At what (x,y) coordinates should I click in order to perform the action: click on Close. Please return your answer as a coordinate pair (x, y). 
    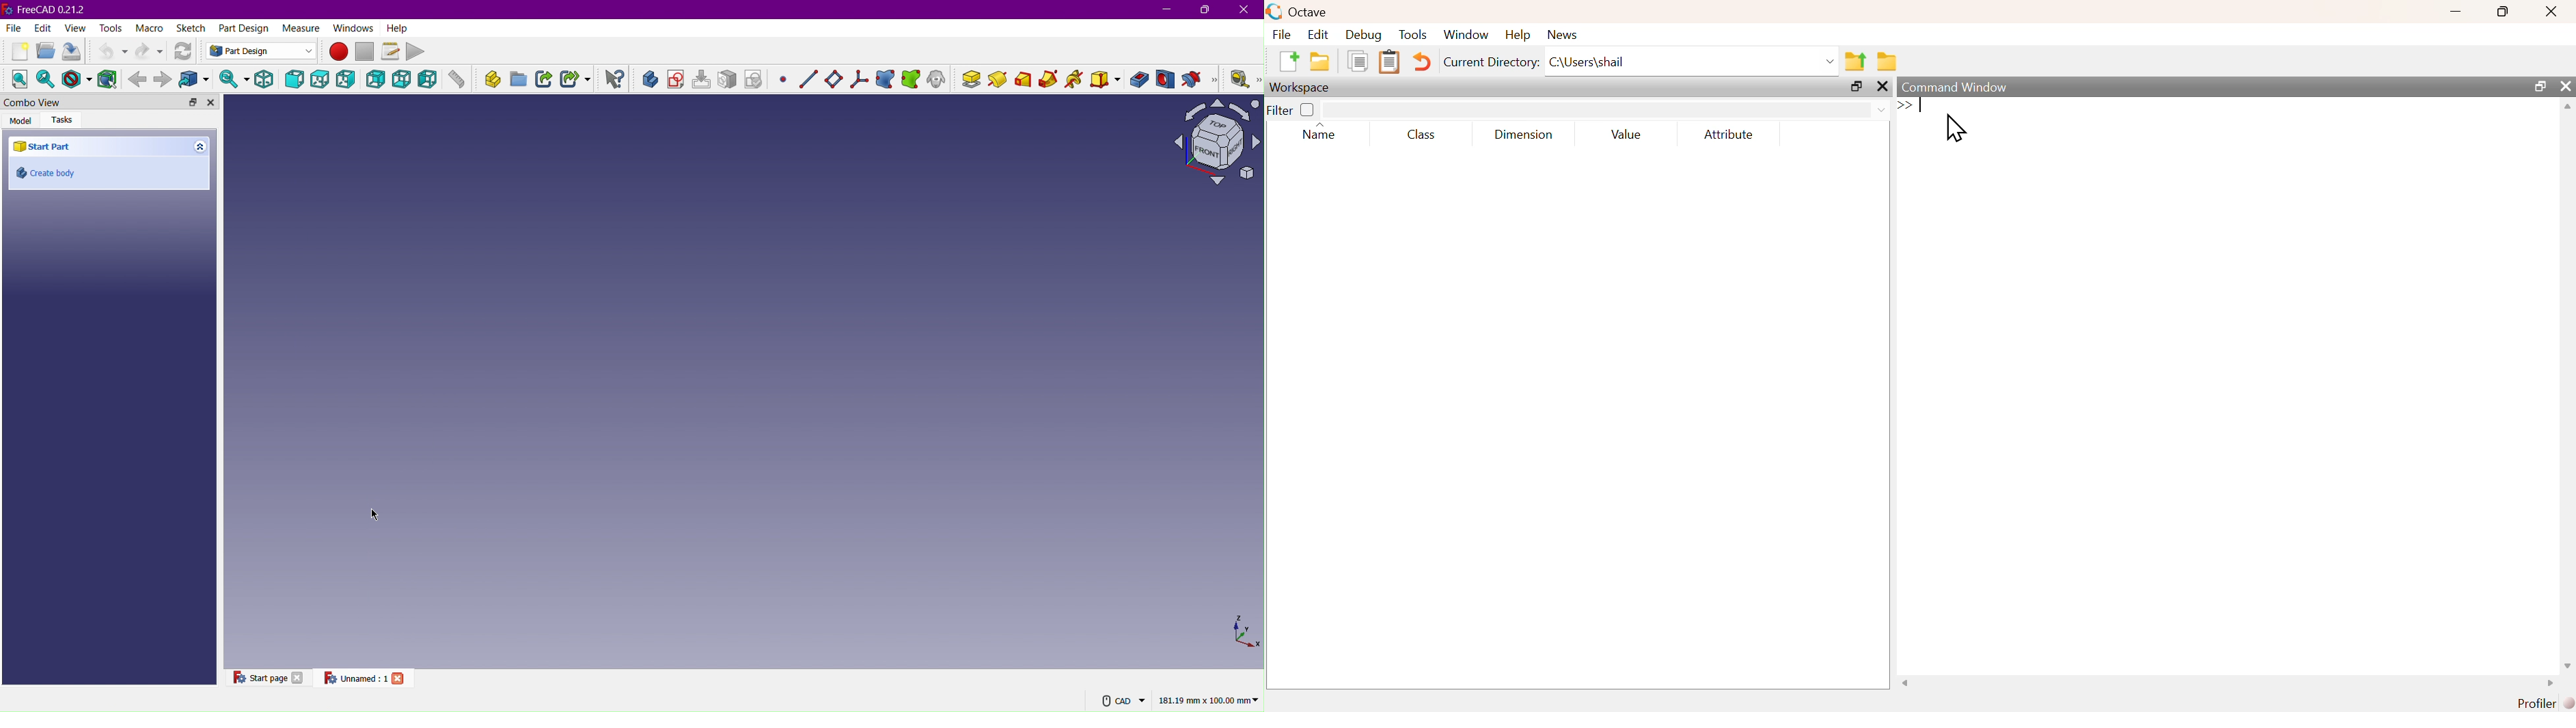
    Looking at the image, I should click on (1244, 10).